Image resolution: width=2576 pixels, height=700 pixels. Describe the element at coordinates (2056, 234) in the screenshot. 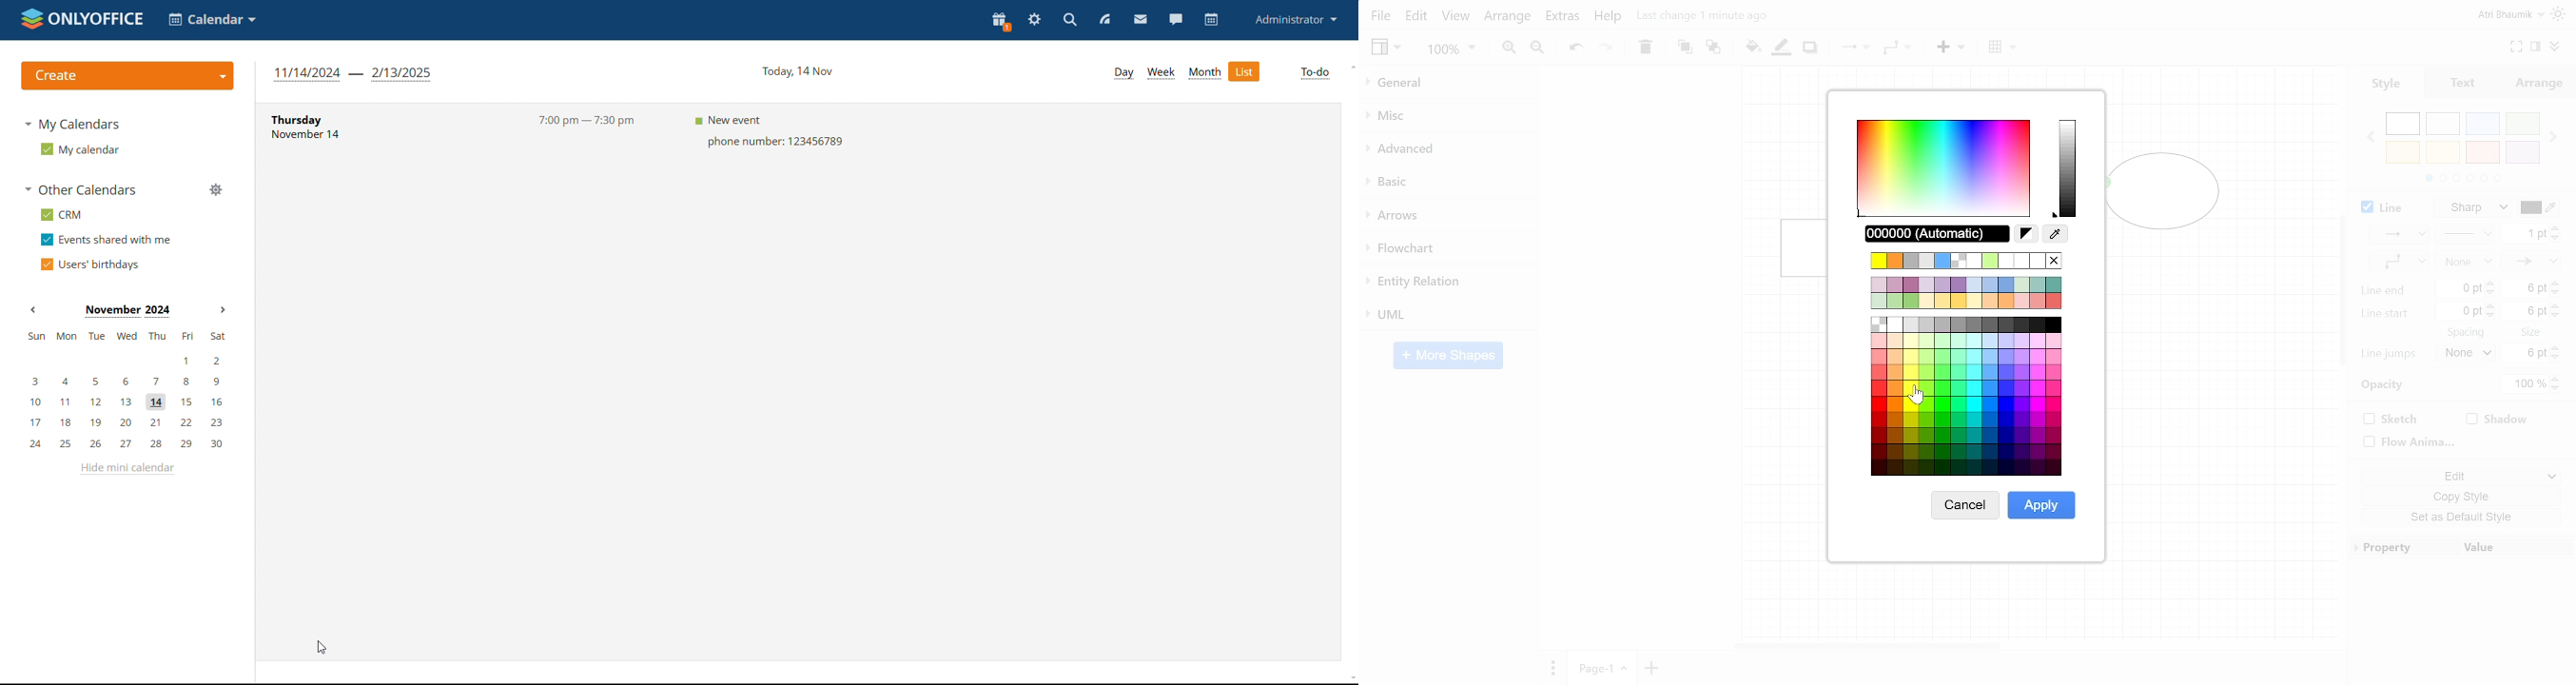

I see `Color picker` at that location.